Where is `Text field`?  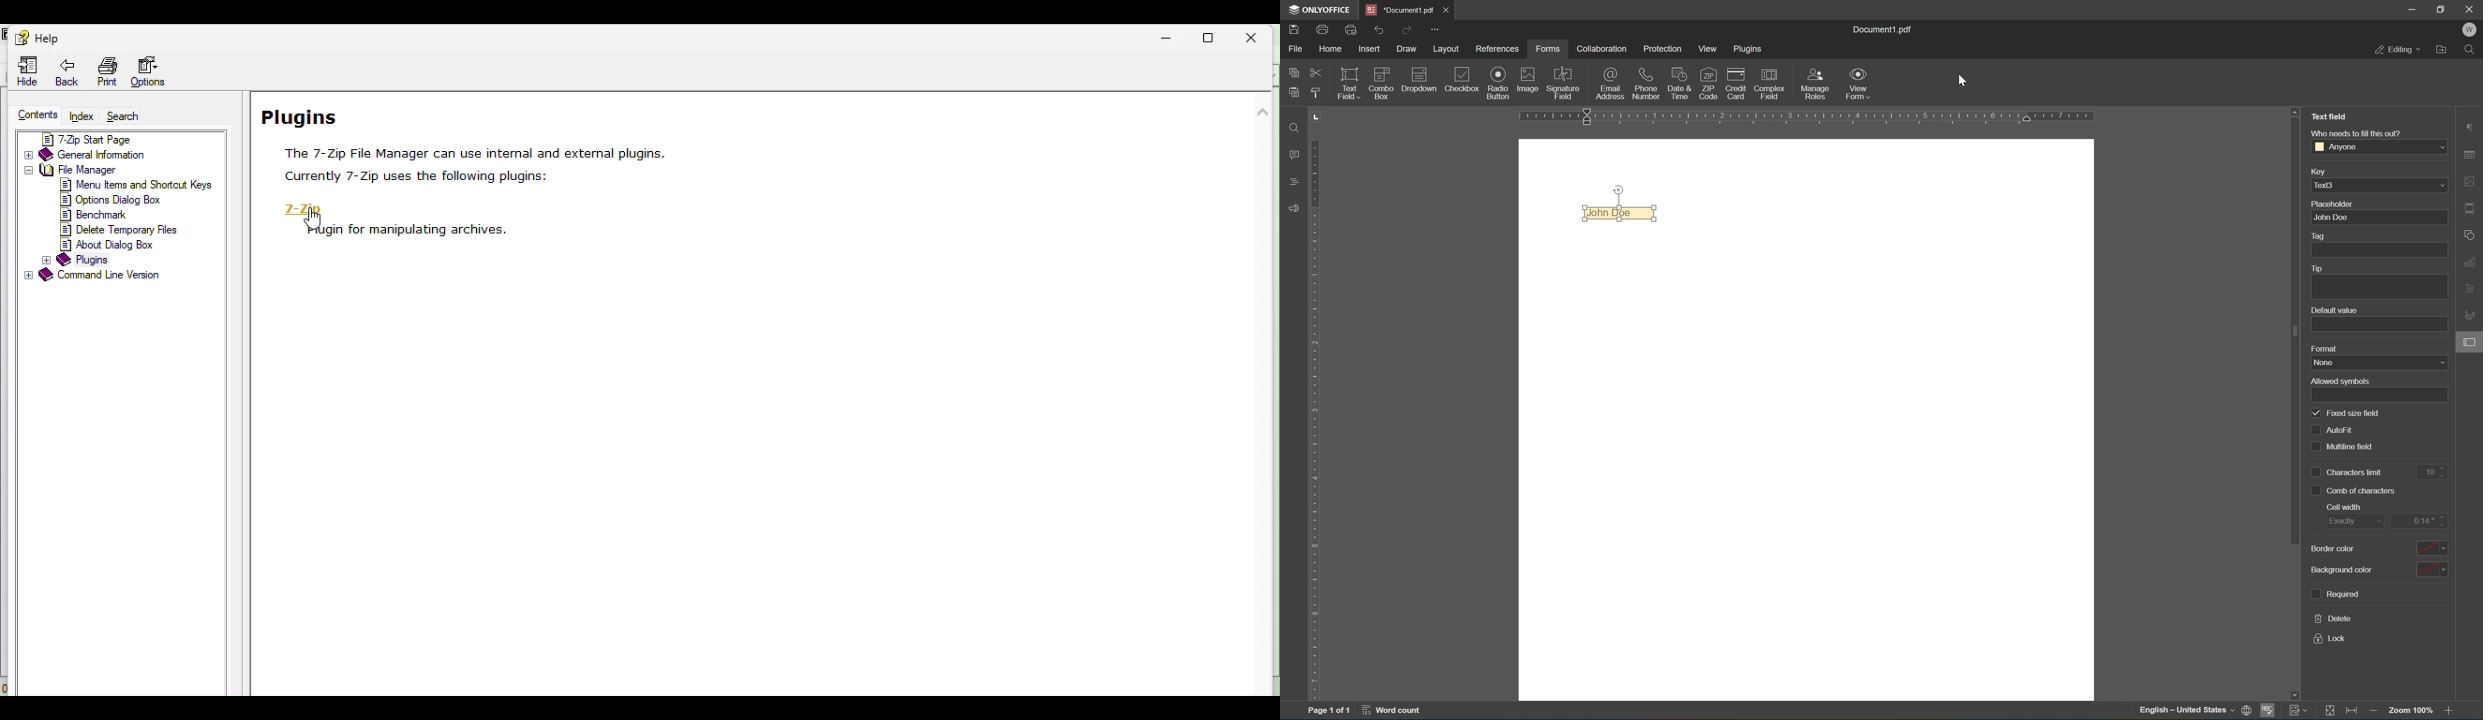 Text field is located at coordinates (2330, 118).